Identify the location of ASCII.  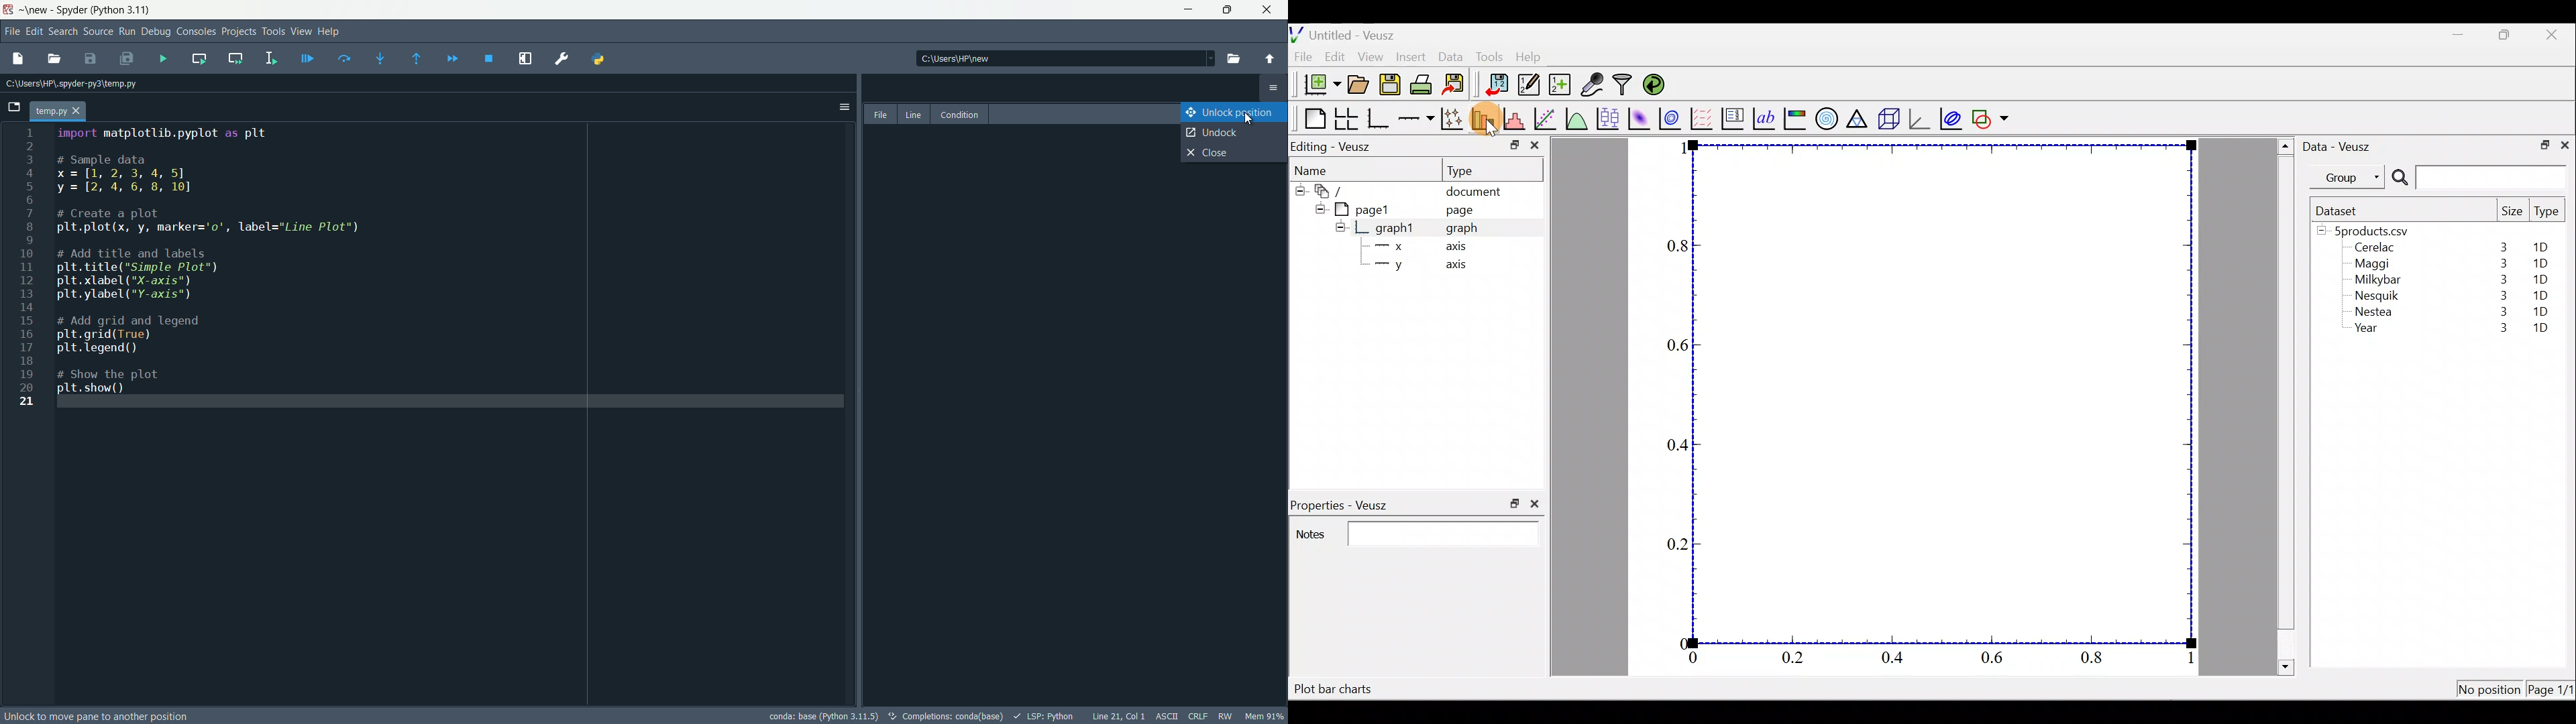
(1165, 717).